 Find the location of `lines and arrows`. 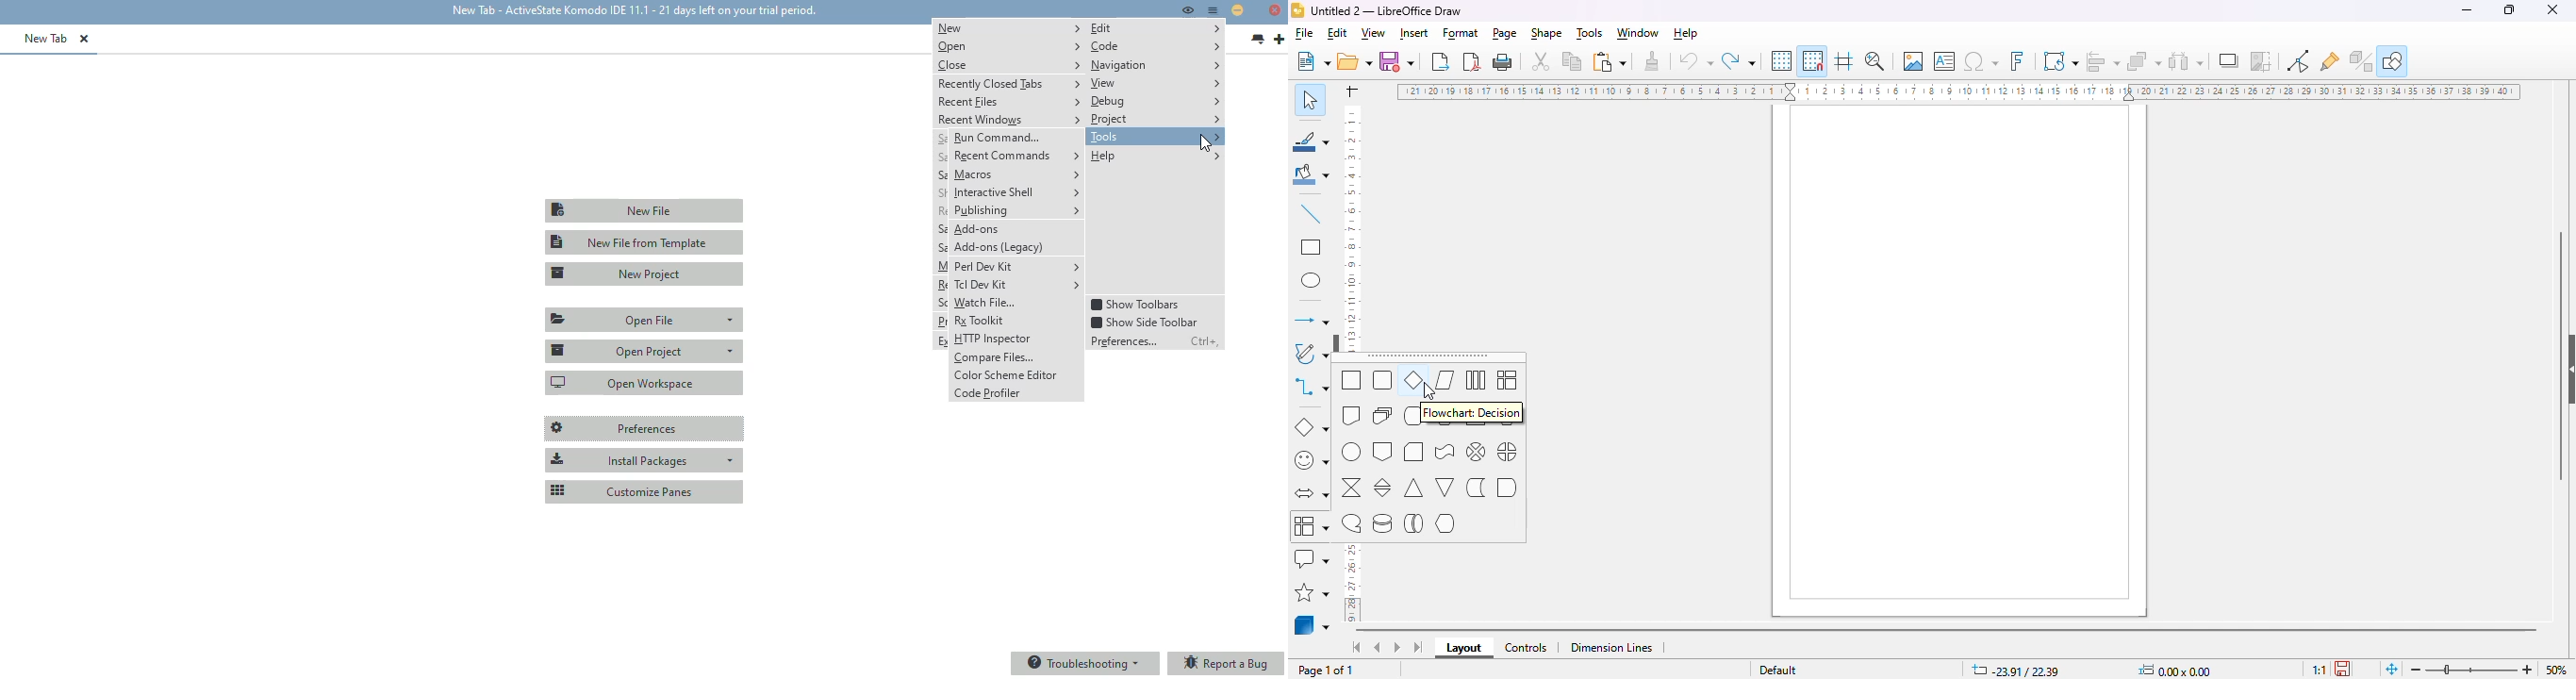

lines and arrows is located at coordinates (1312, 320).